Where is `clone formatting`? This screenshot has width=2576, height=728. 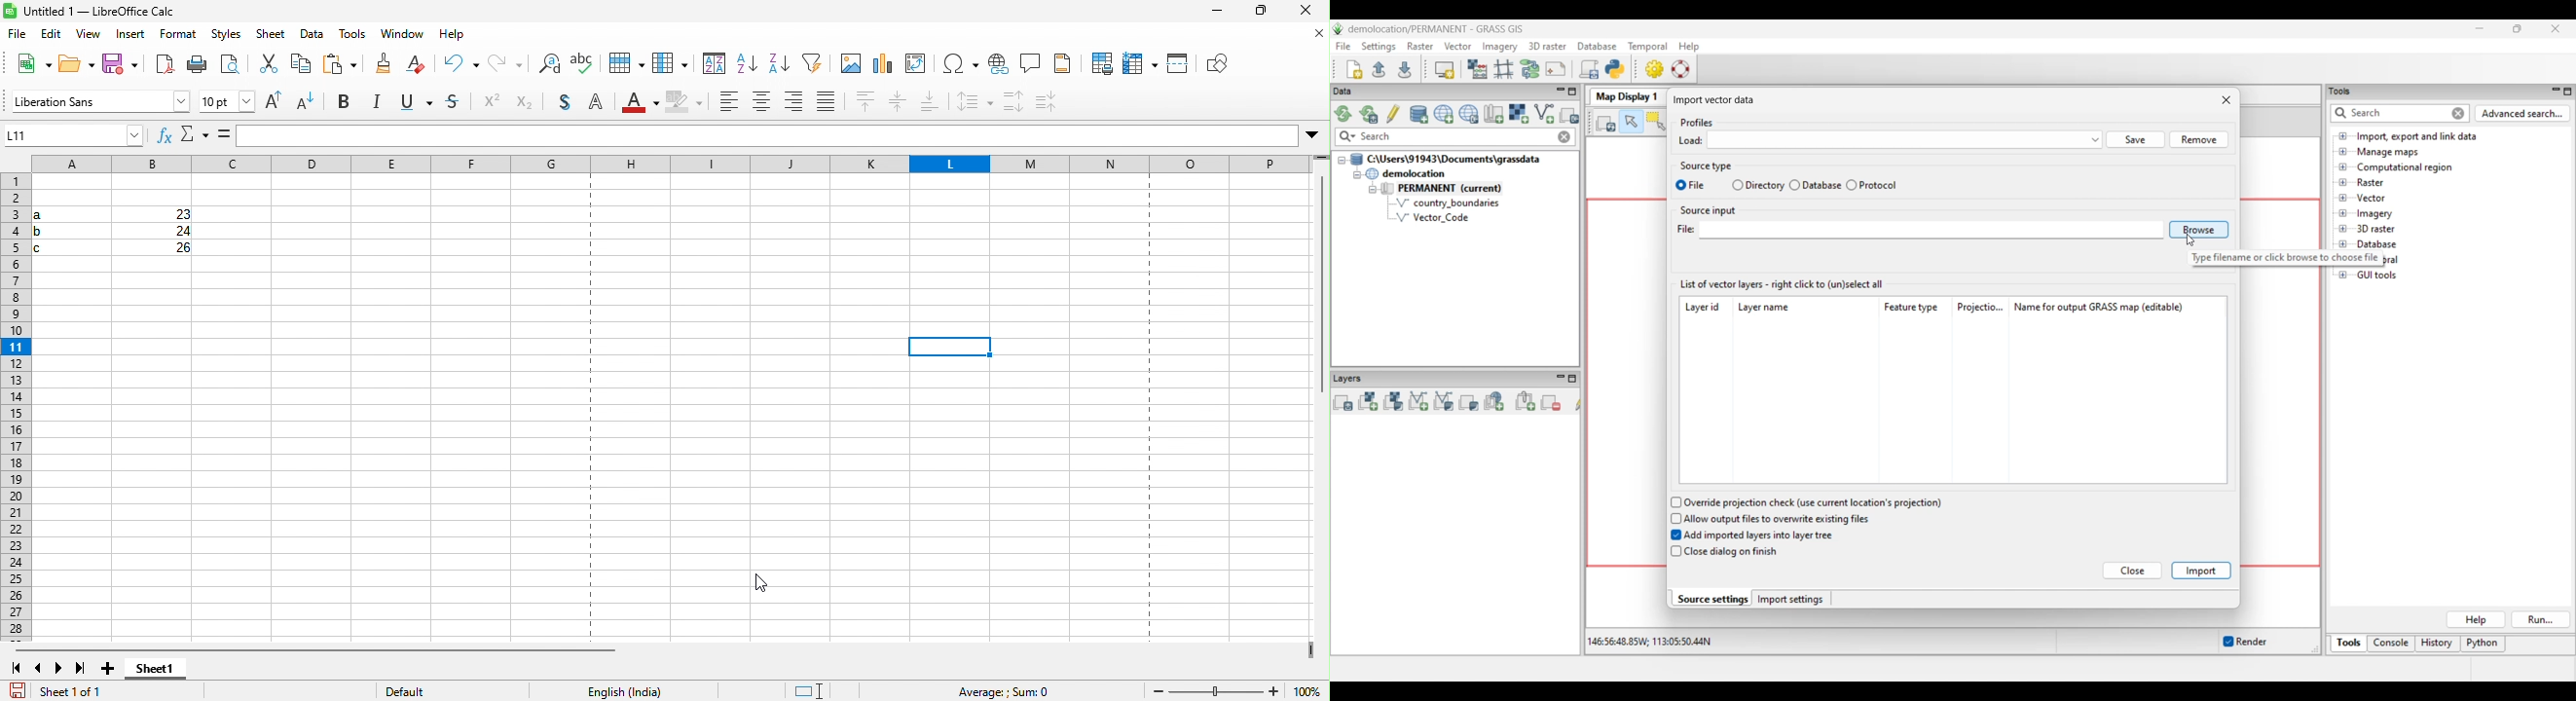 clone formatting is located at coordinates (342, 65).